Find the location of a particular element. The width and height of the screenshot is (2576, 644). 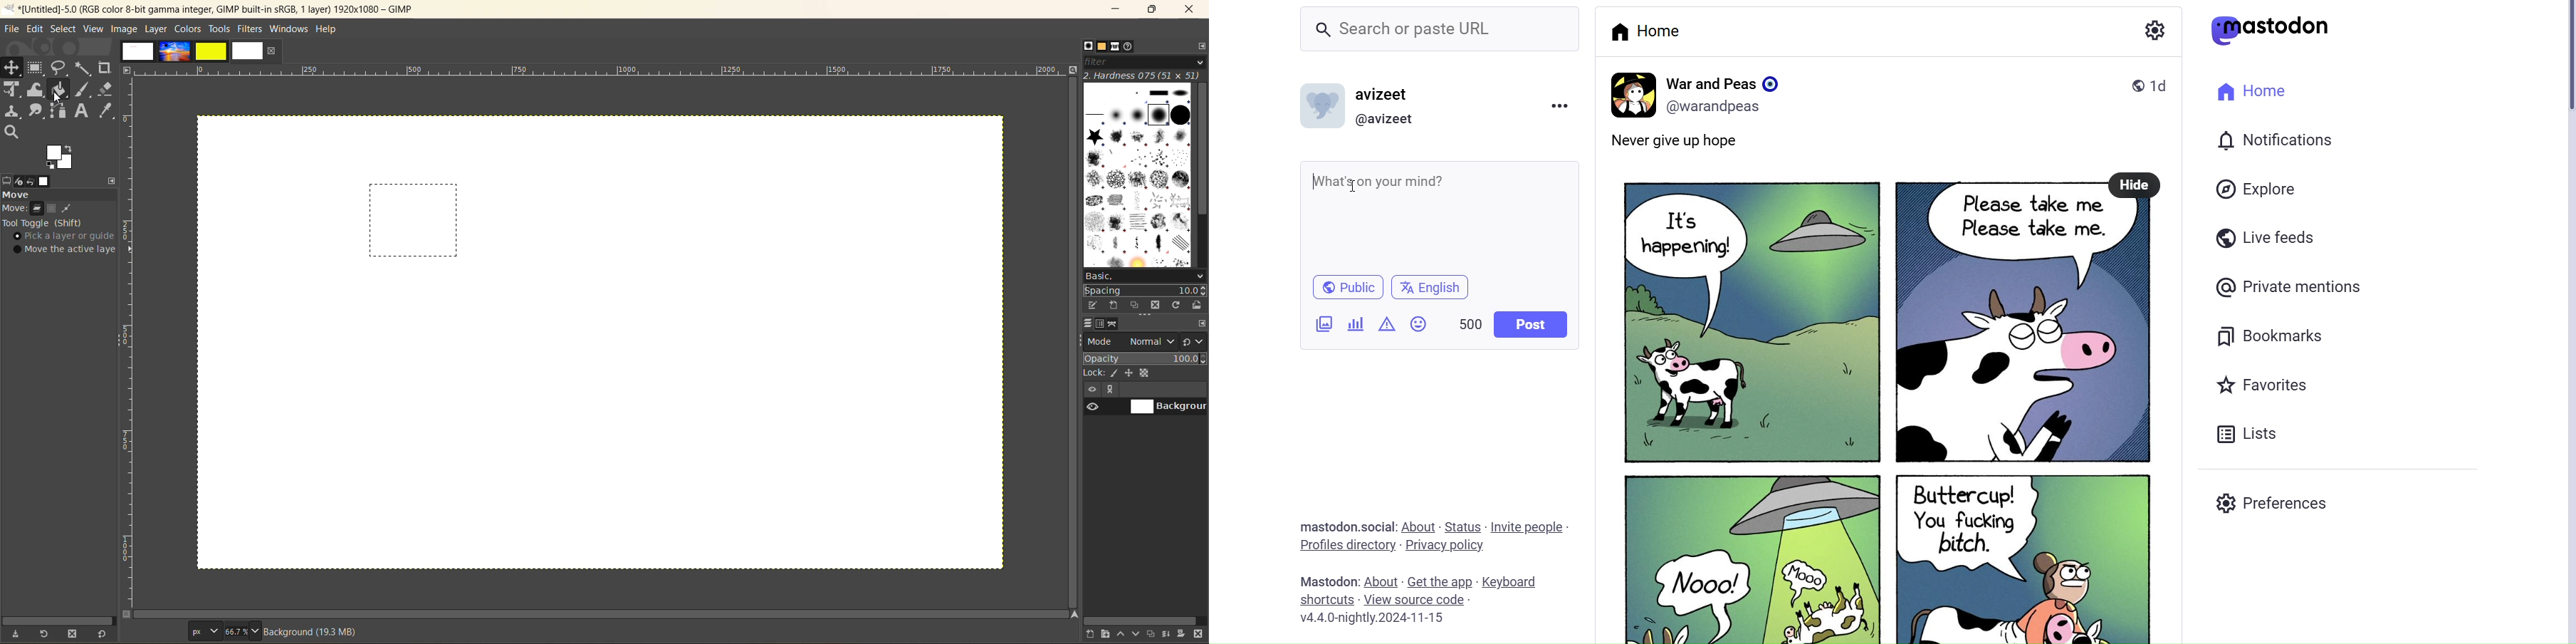

Menu is located at coordinates (1563, 104).